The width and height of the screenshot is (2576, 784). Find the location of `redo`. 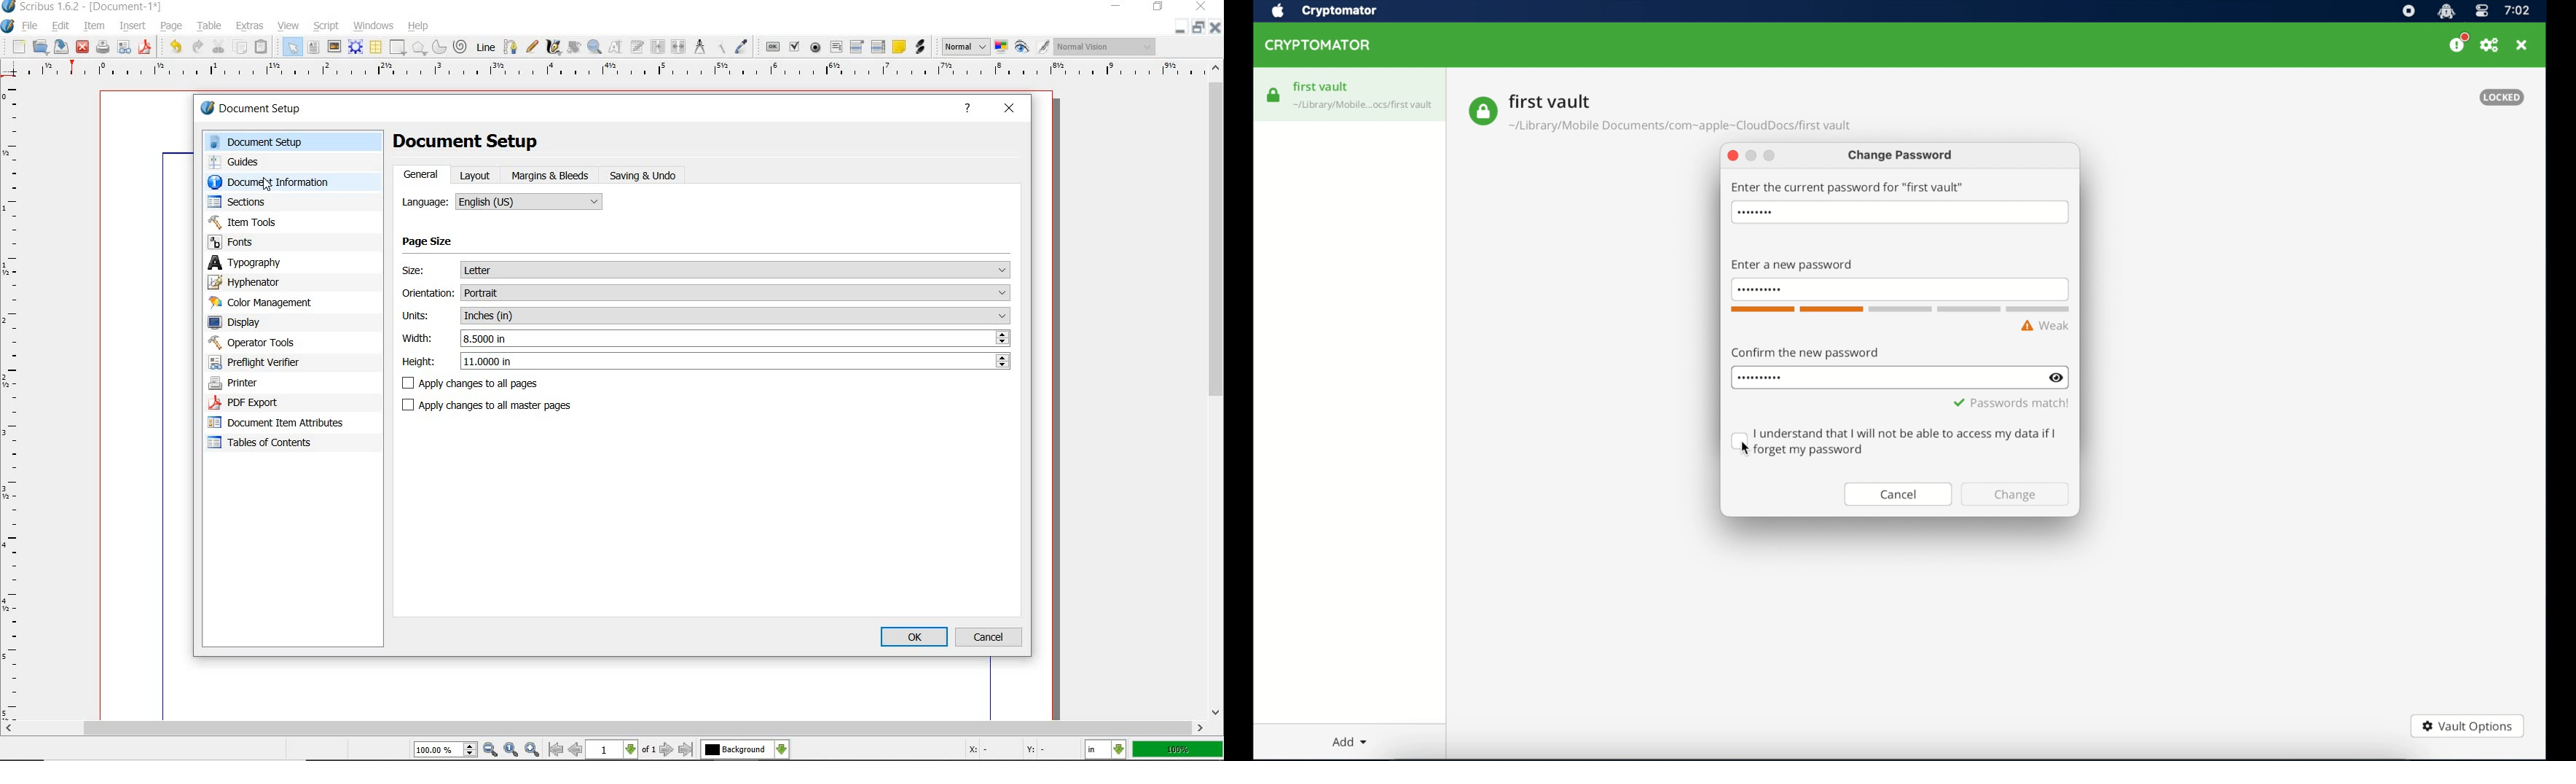

redo is located at coordinates (199, 47).